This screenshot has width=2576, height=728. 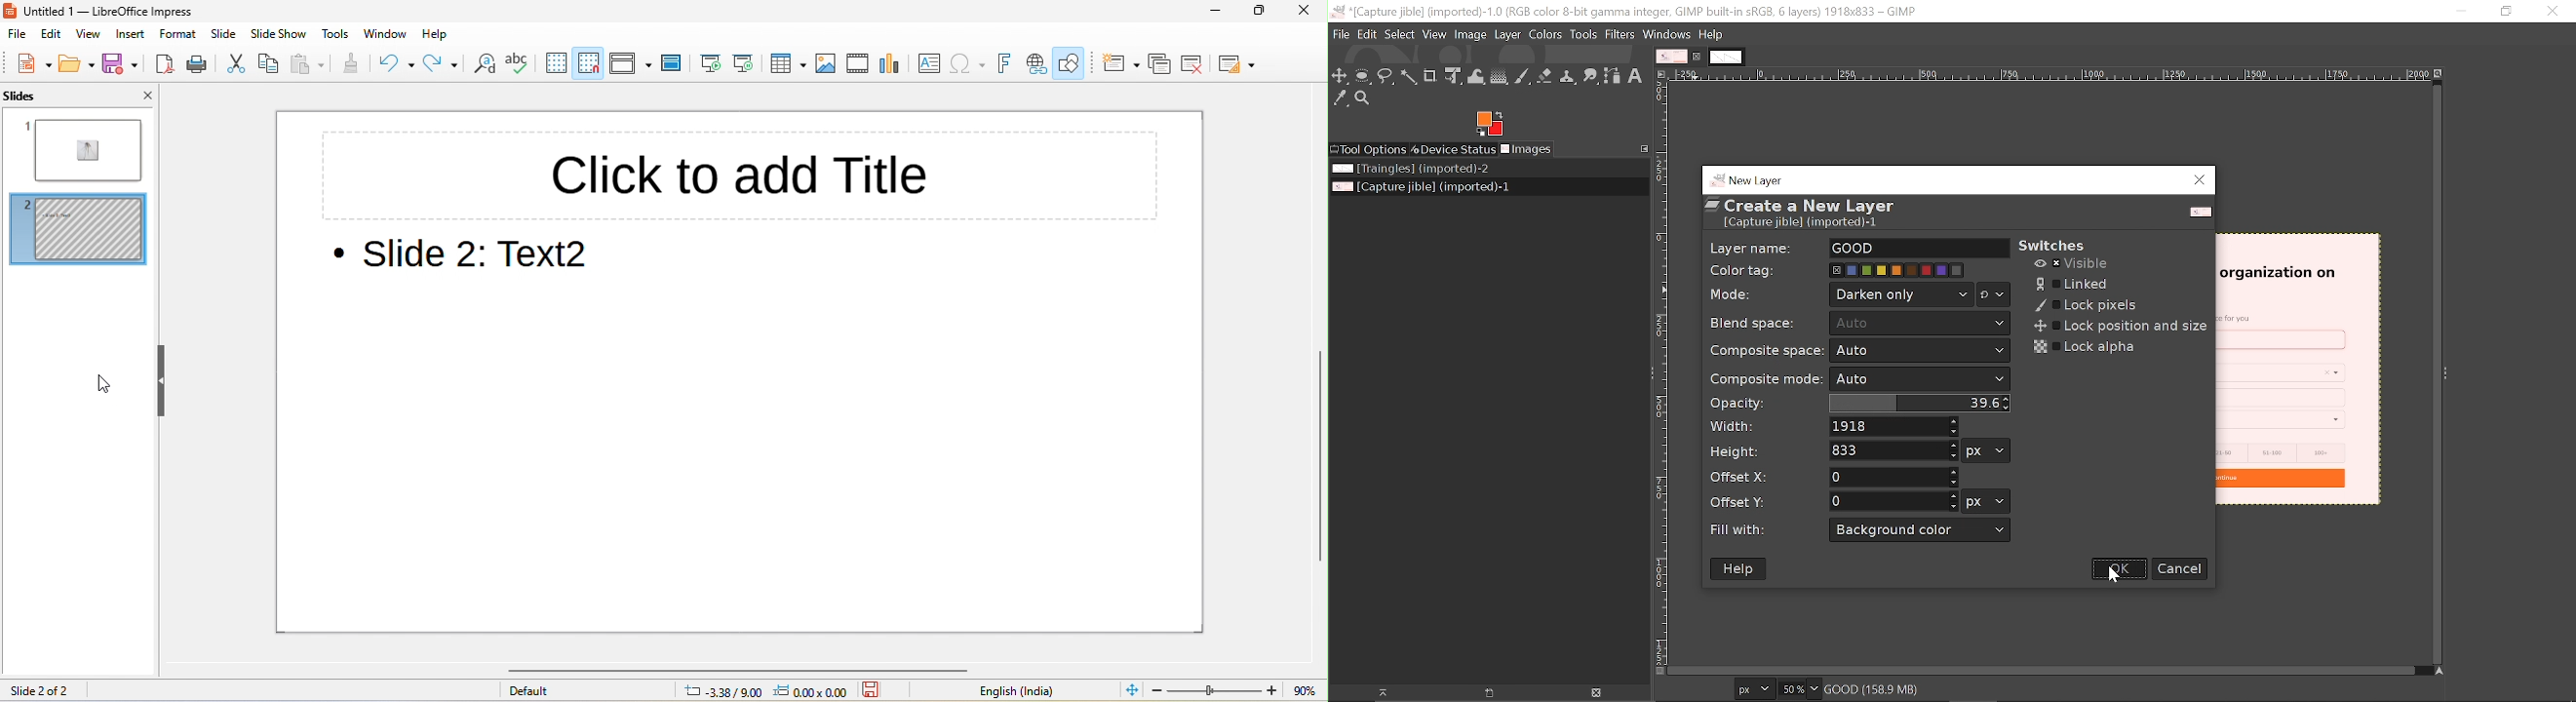 I want to click on fit slide to current window, so click(x=1131, y=690).